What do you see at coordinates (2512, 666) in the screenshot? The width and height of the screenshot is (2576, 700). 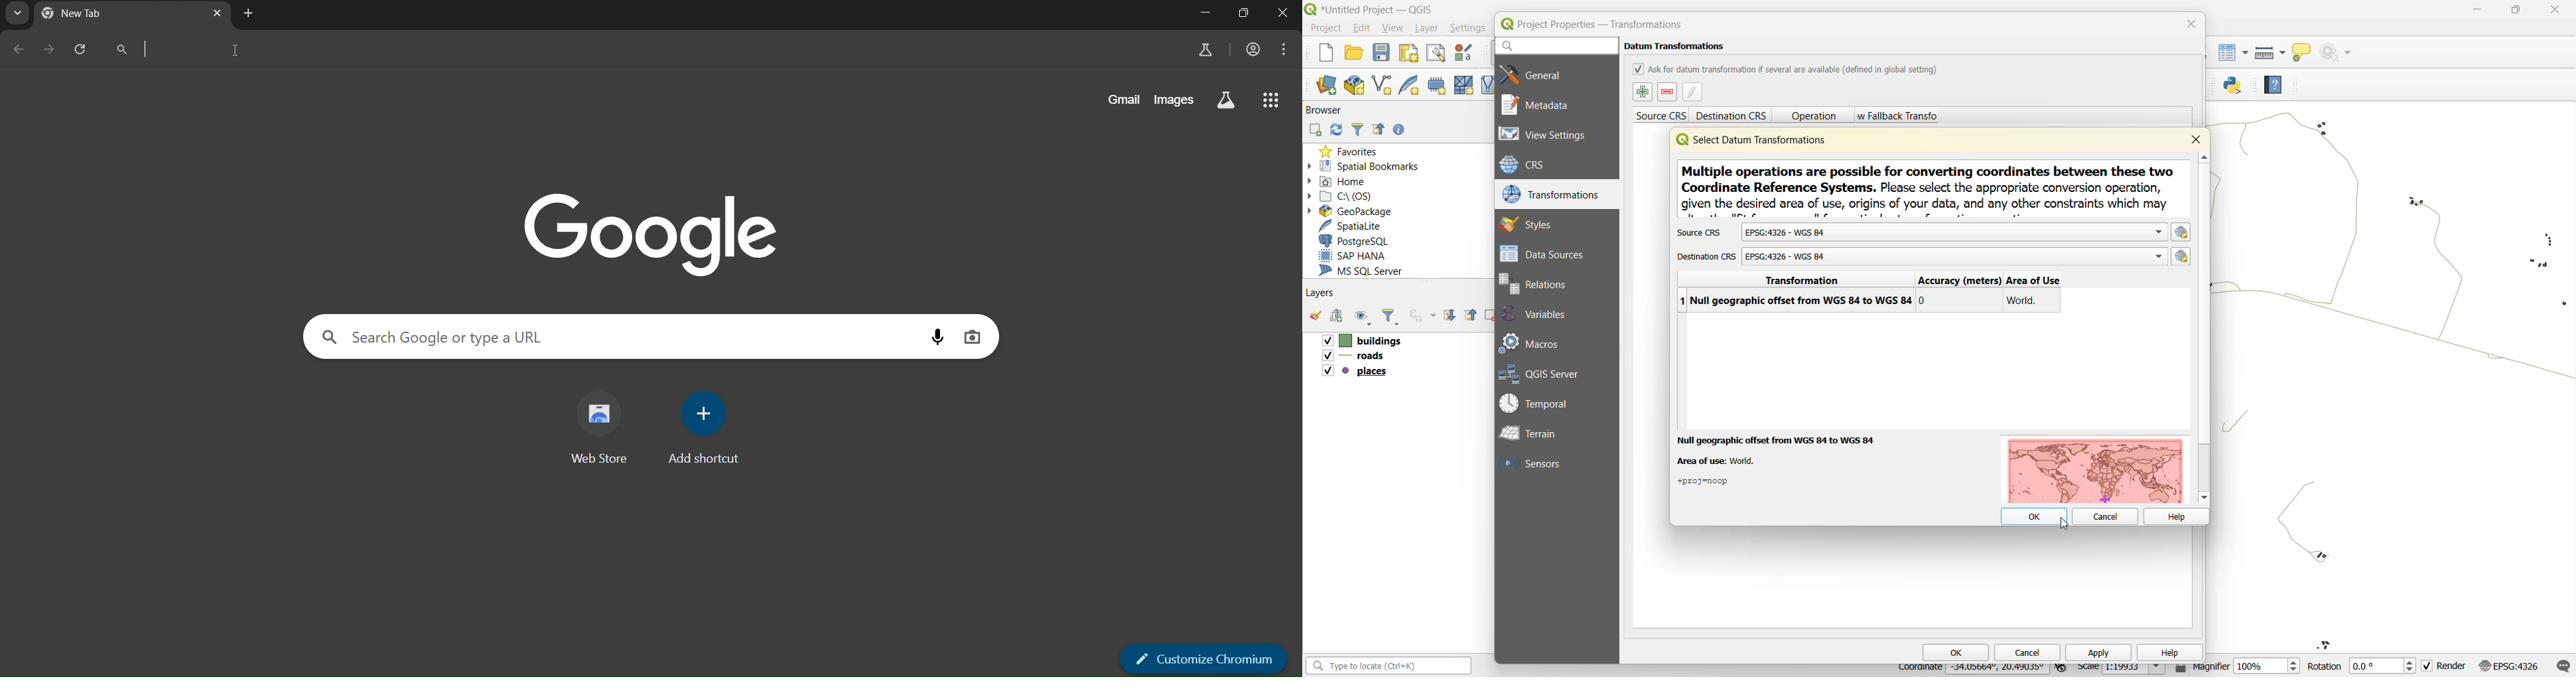 I see `crs` at bounding box center [2512, 666].